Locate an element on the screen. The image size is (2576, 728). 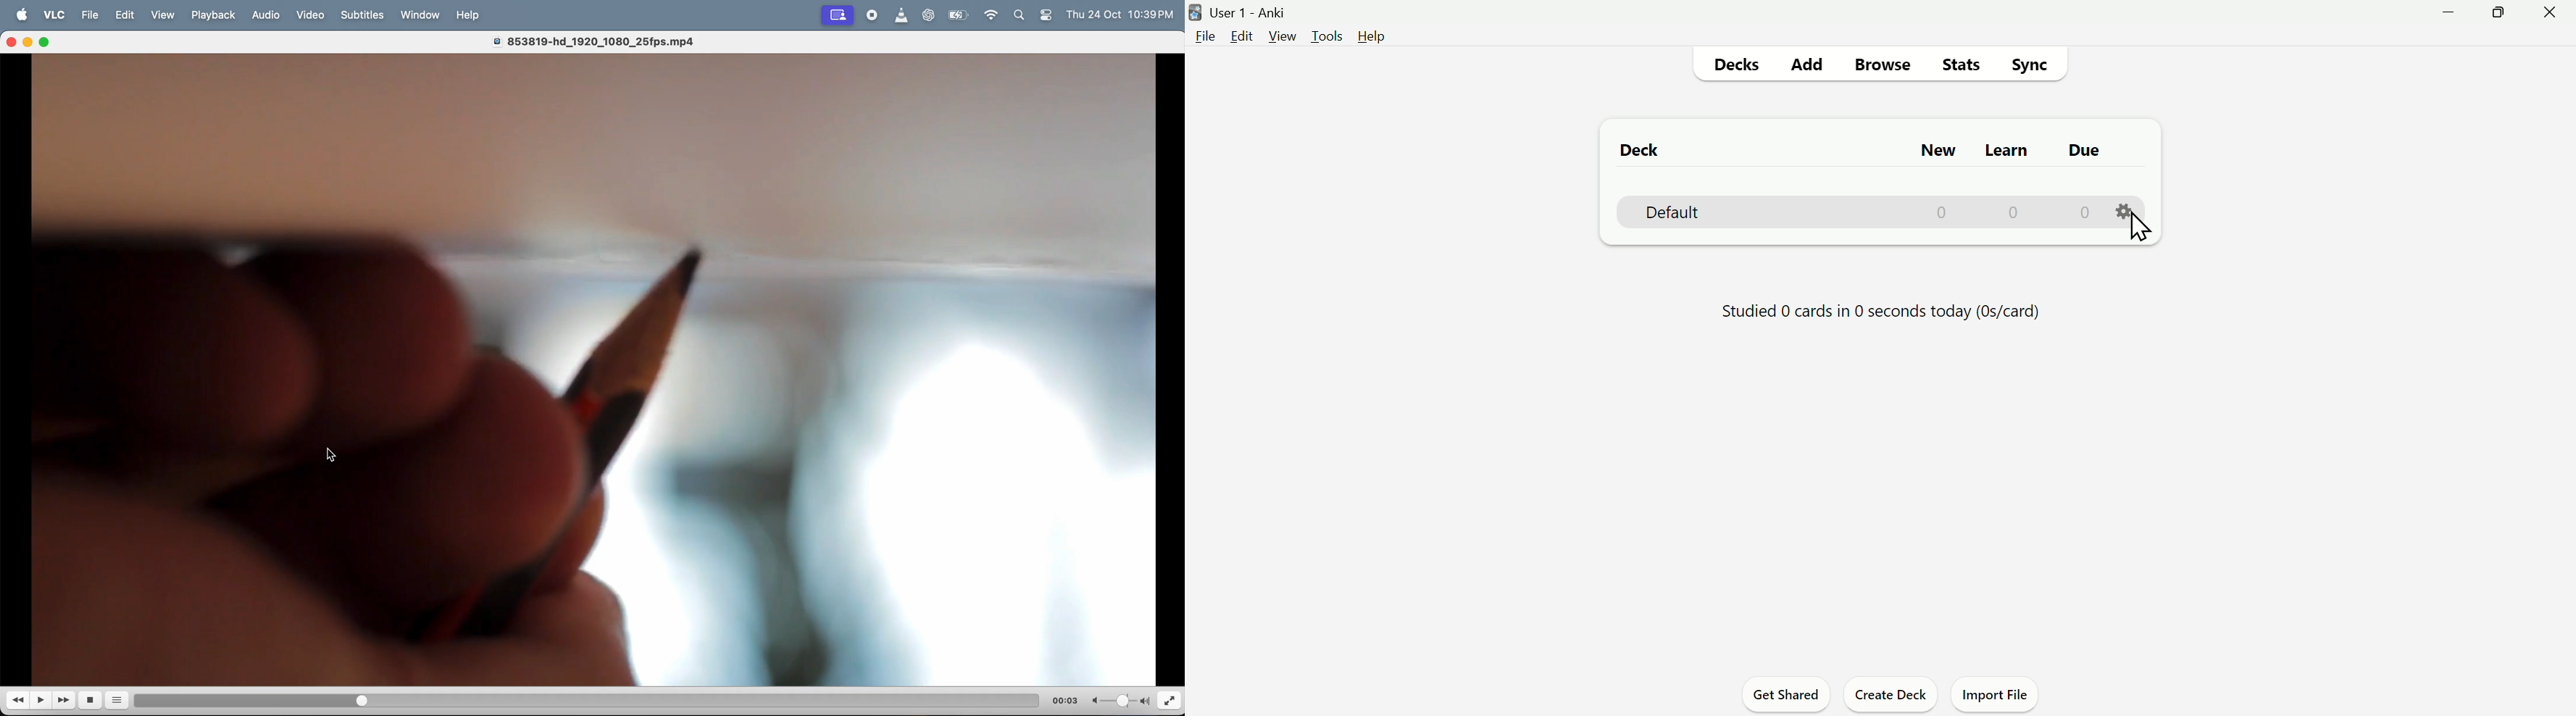
duration is located at coordinates (575, 699).